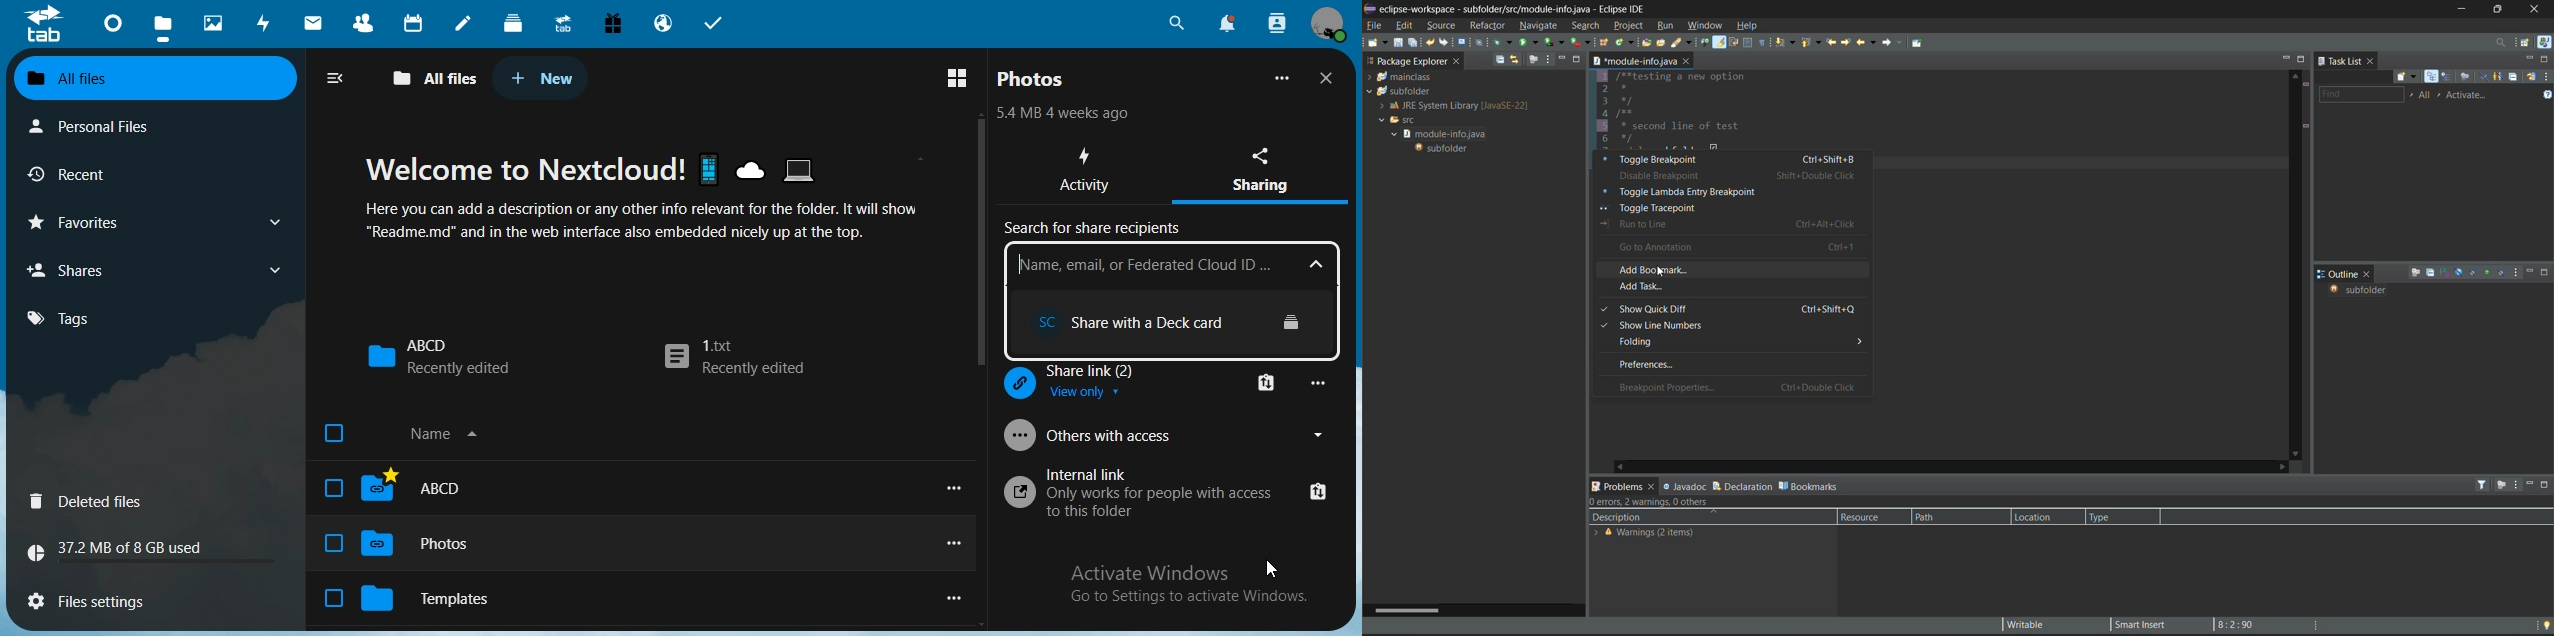  What do you see at coordinates (152, 79) in the screenshot?
I see `all files` at bounding box center [152, 79].